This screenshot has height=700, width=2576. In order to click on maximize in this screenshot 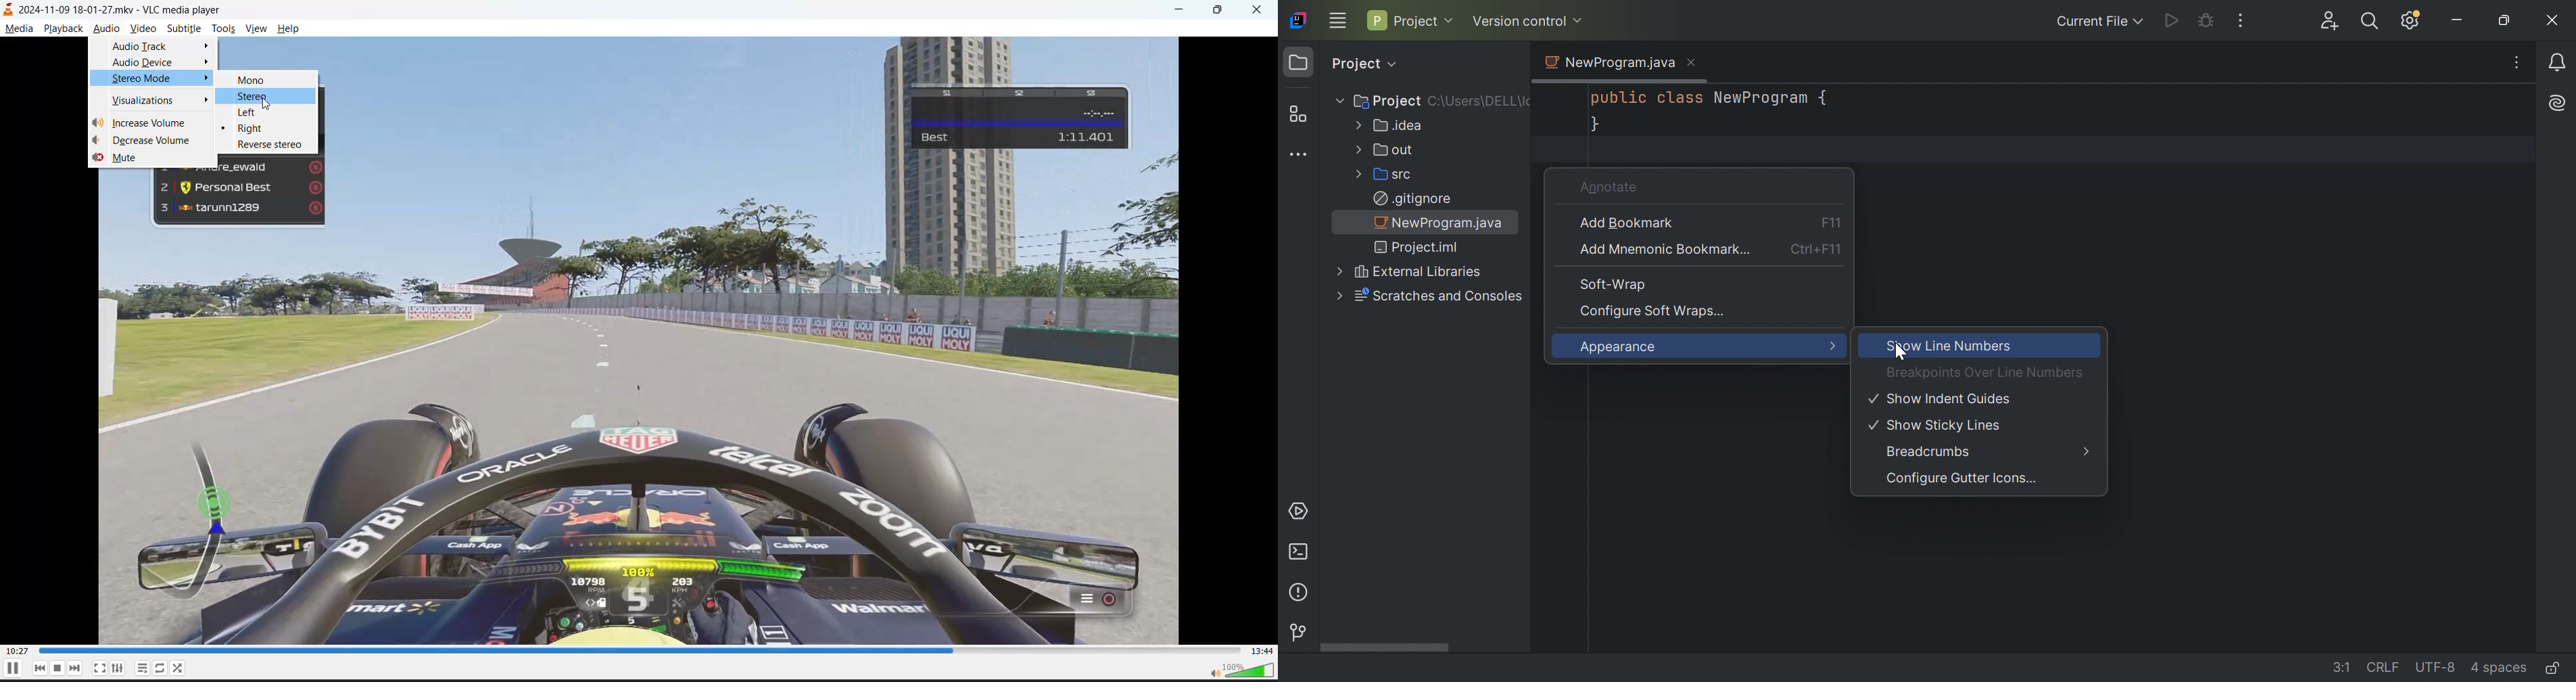, I will do `click(1220, 11)`.